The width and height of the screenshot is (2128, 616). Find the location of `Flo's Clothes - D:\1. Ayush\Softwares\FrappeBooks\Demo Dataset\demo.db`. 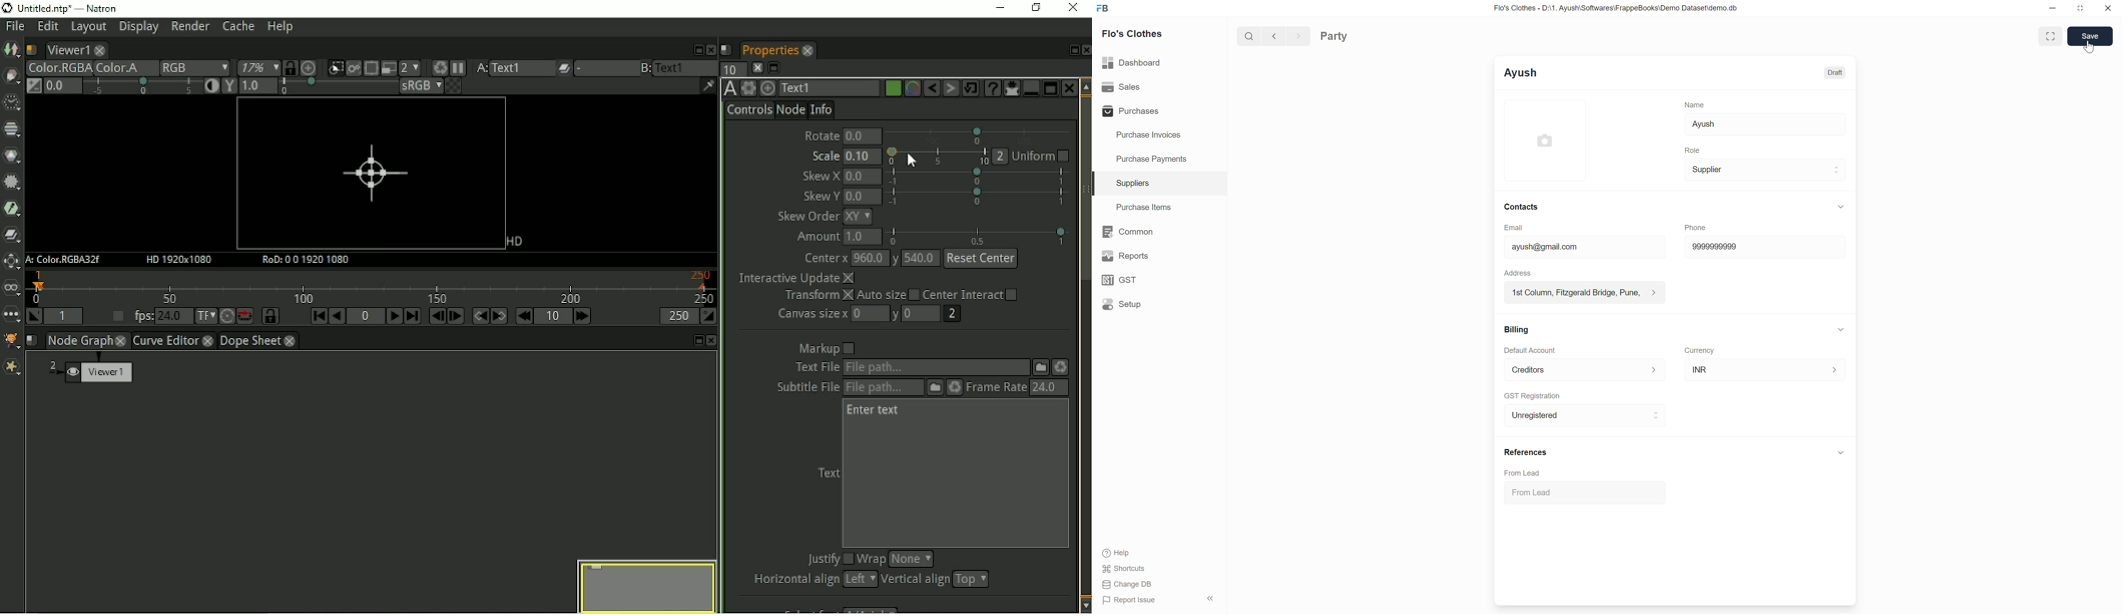

Flo's Clothes - D:\1. Ayush\Softwares\FrappeBooks\Demo Dataset\demo.db is located at coordinates (1616, 8).